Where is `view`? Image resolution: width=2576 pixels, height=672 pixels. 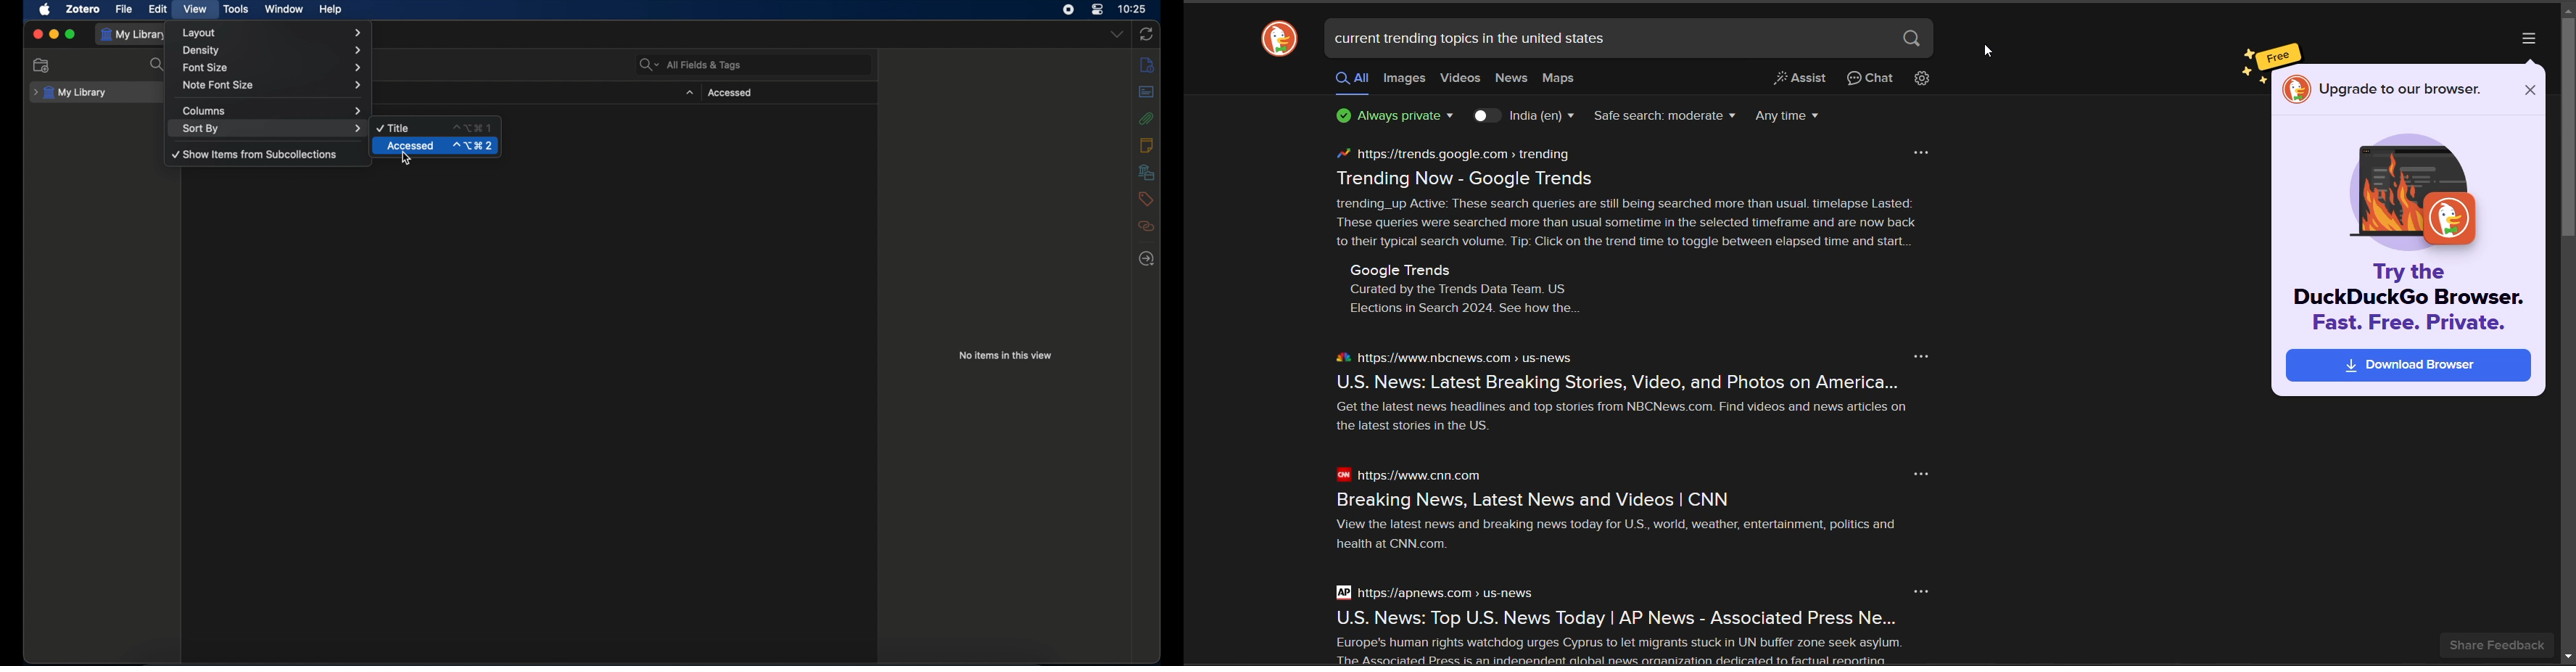 view is located at coordinates (195, 9).